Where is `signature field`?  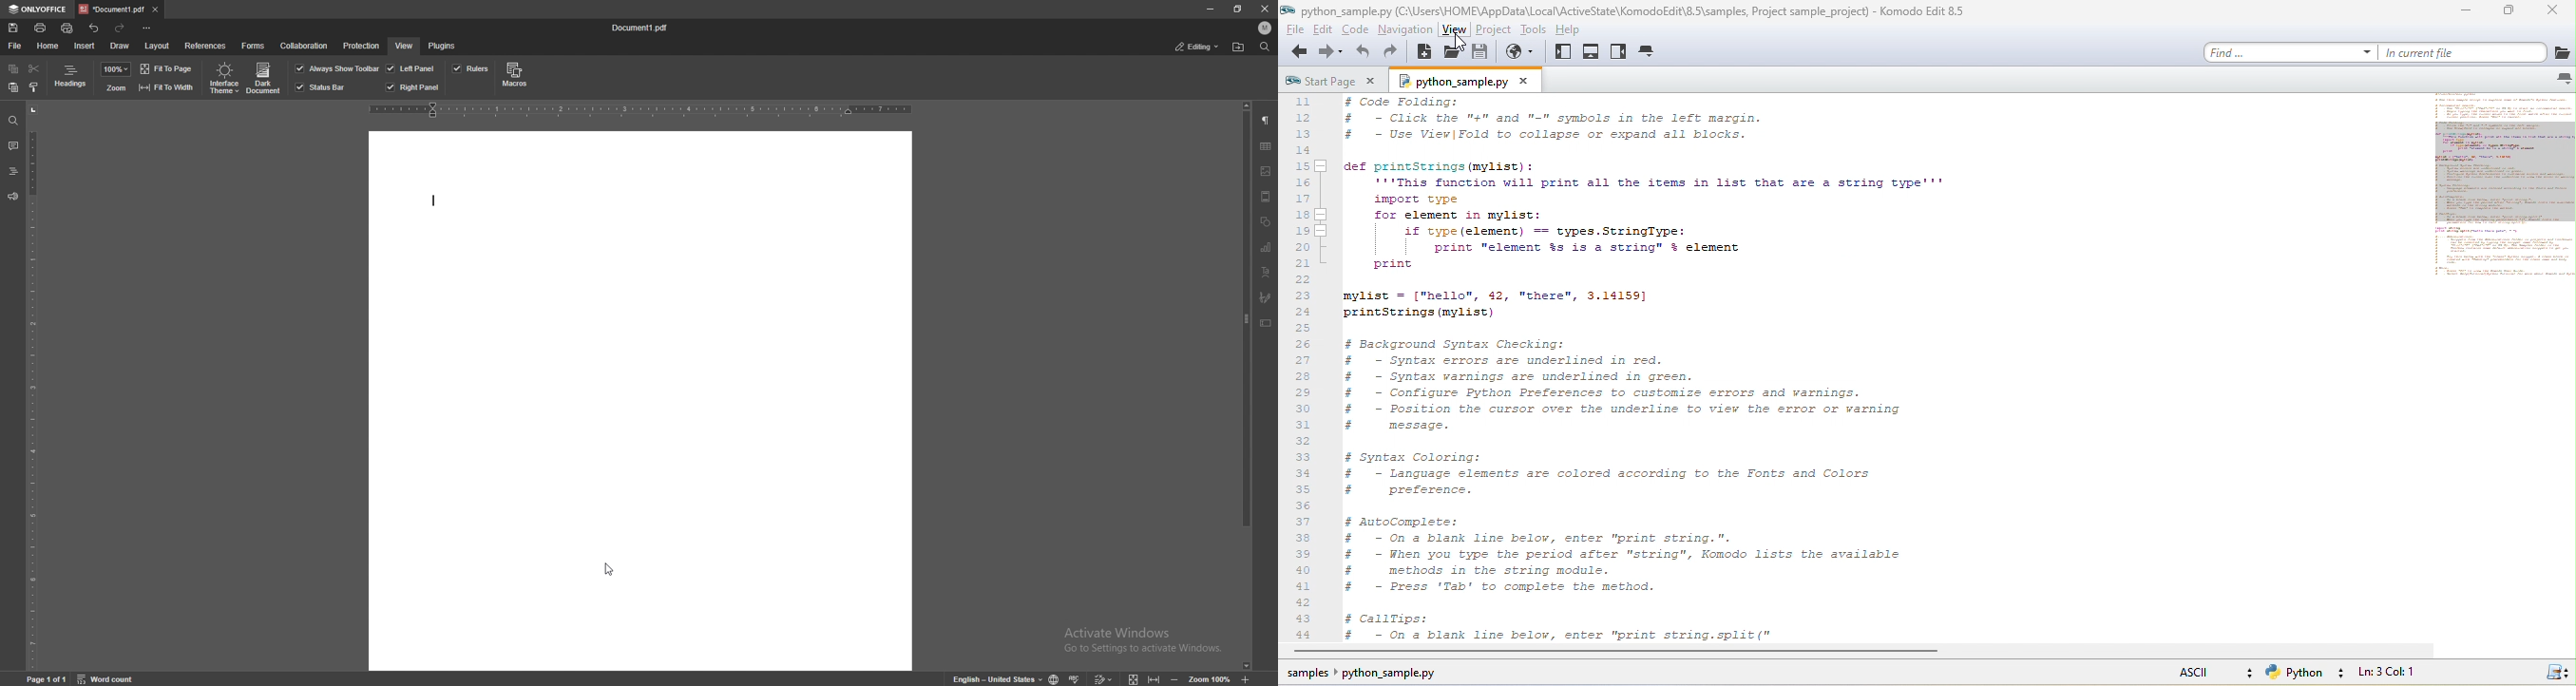
signature field is located at coordinates (1266, 297).